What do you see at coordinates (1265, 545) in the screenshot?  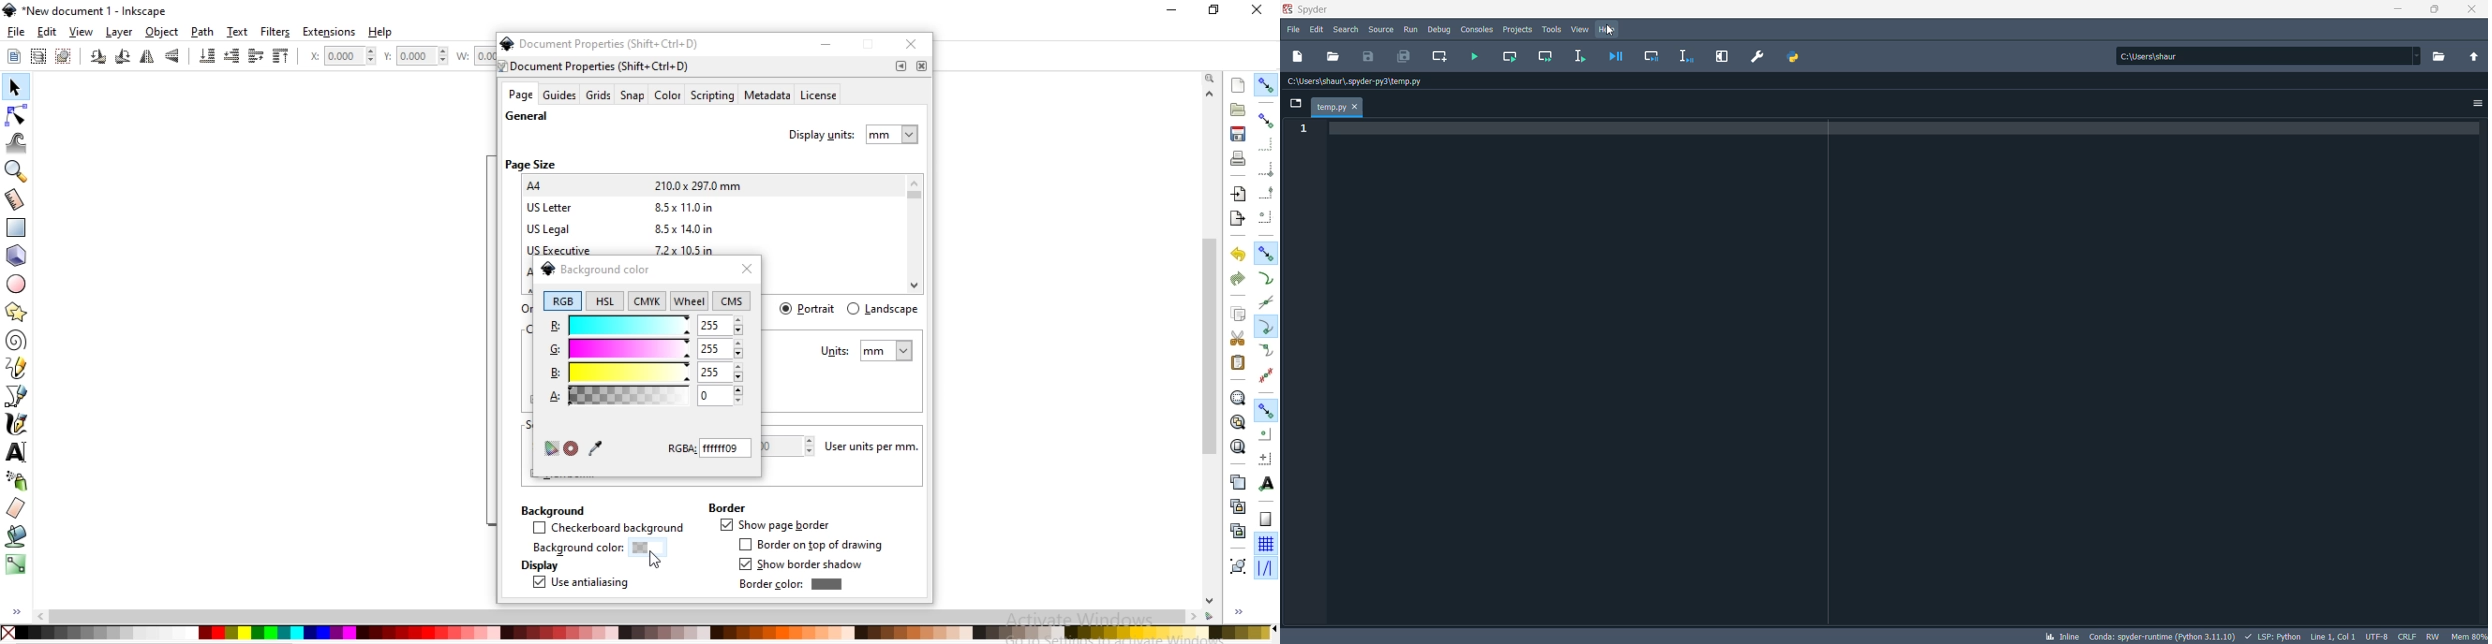 I see `snap to grid` at bounding box center [1265, 545].